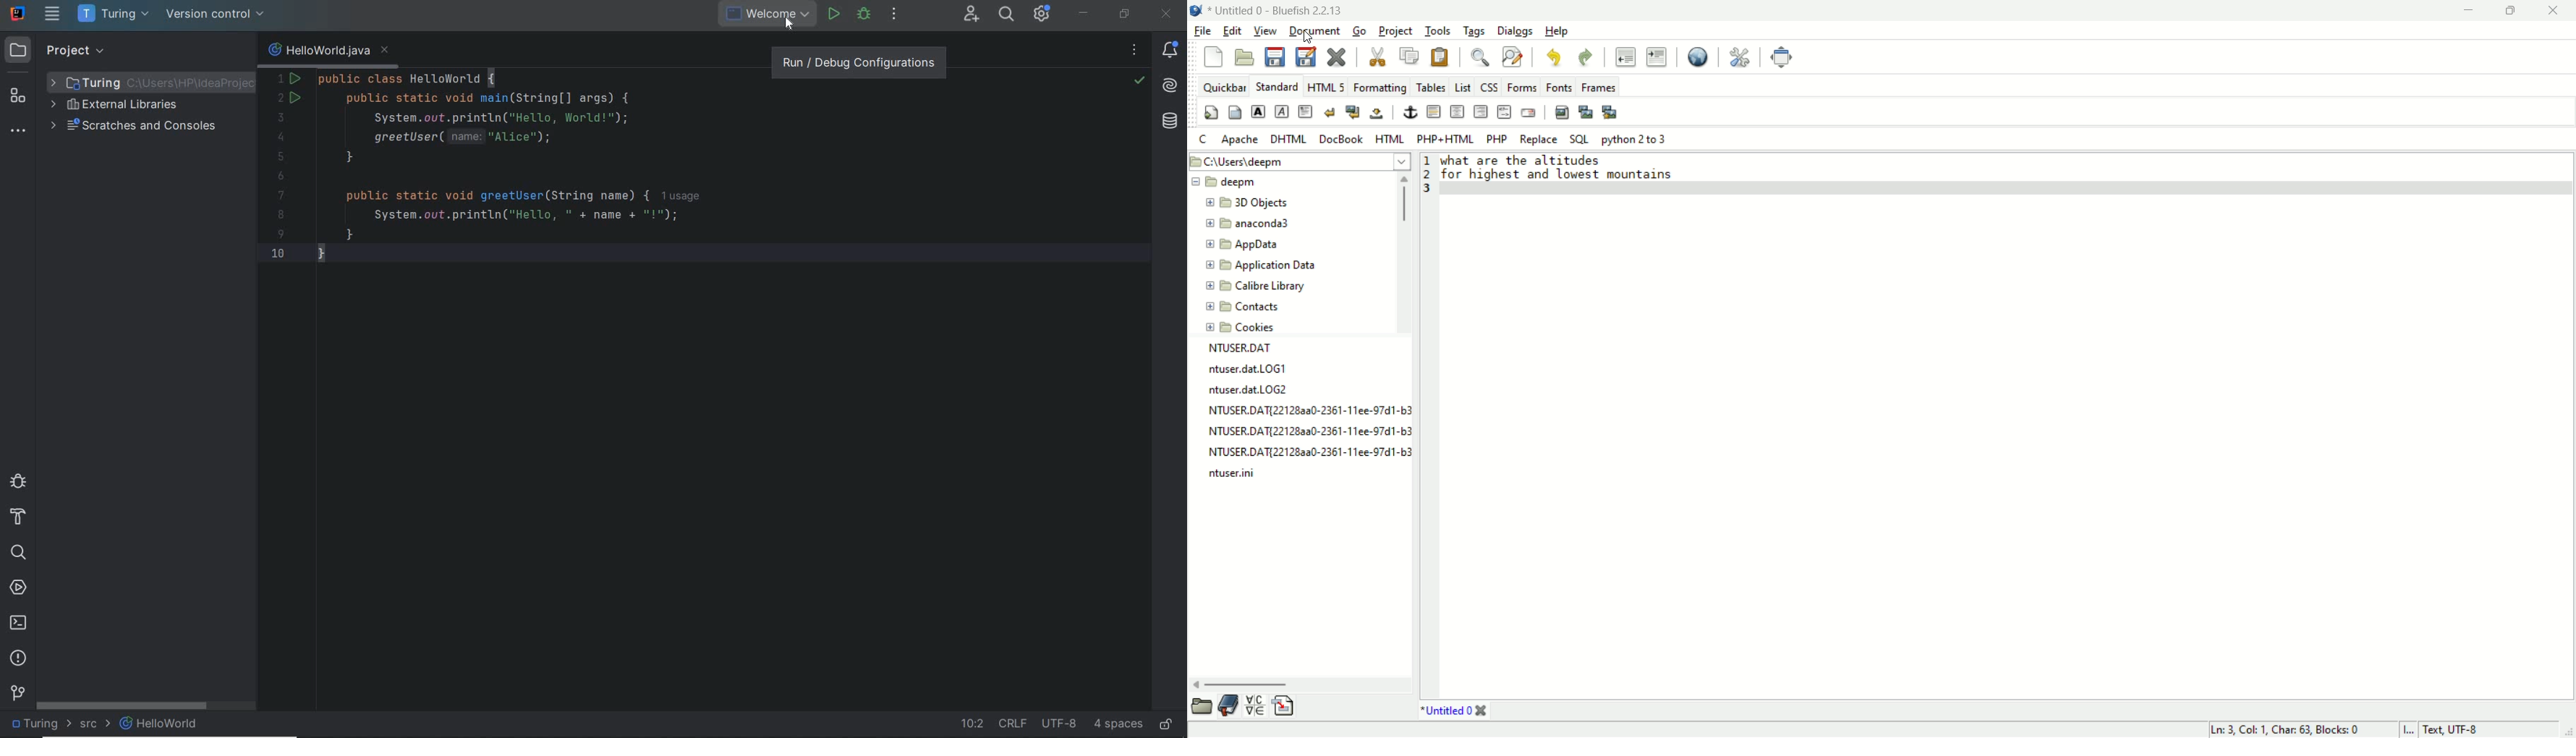 This screenshot has width=2576, height=756. I want to click on unindent, so click(1625, 57).